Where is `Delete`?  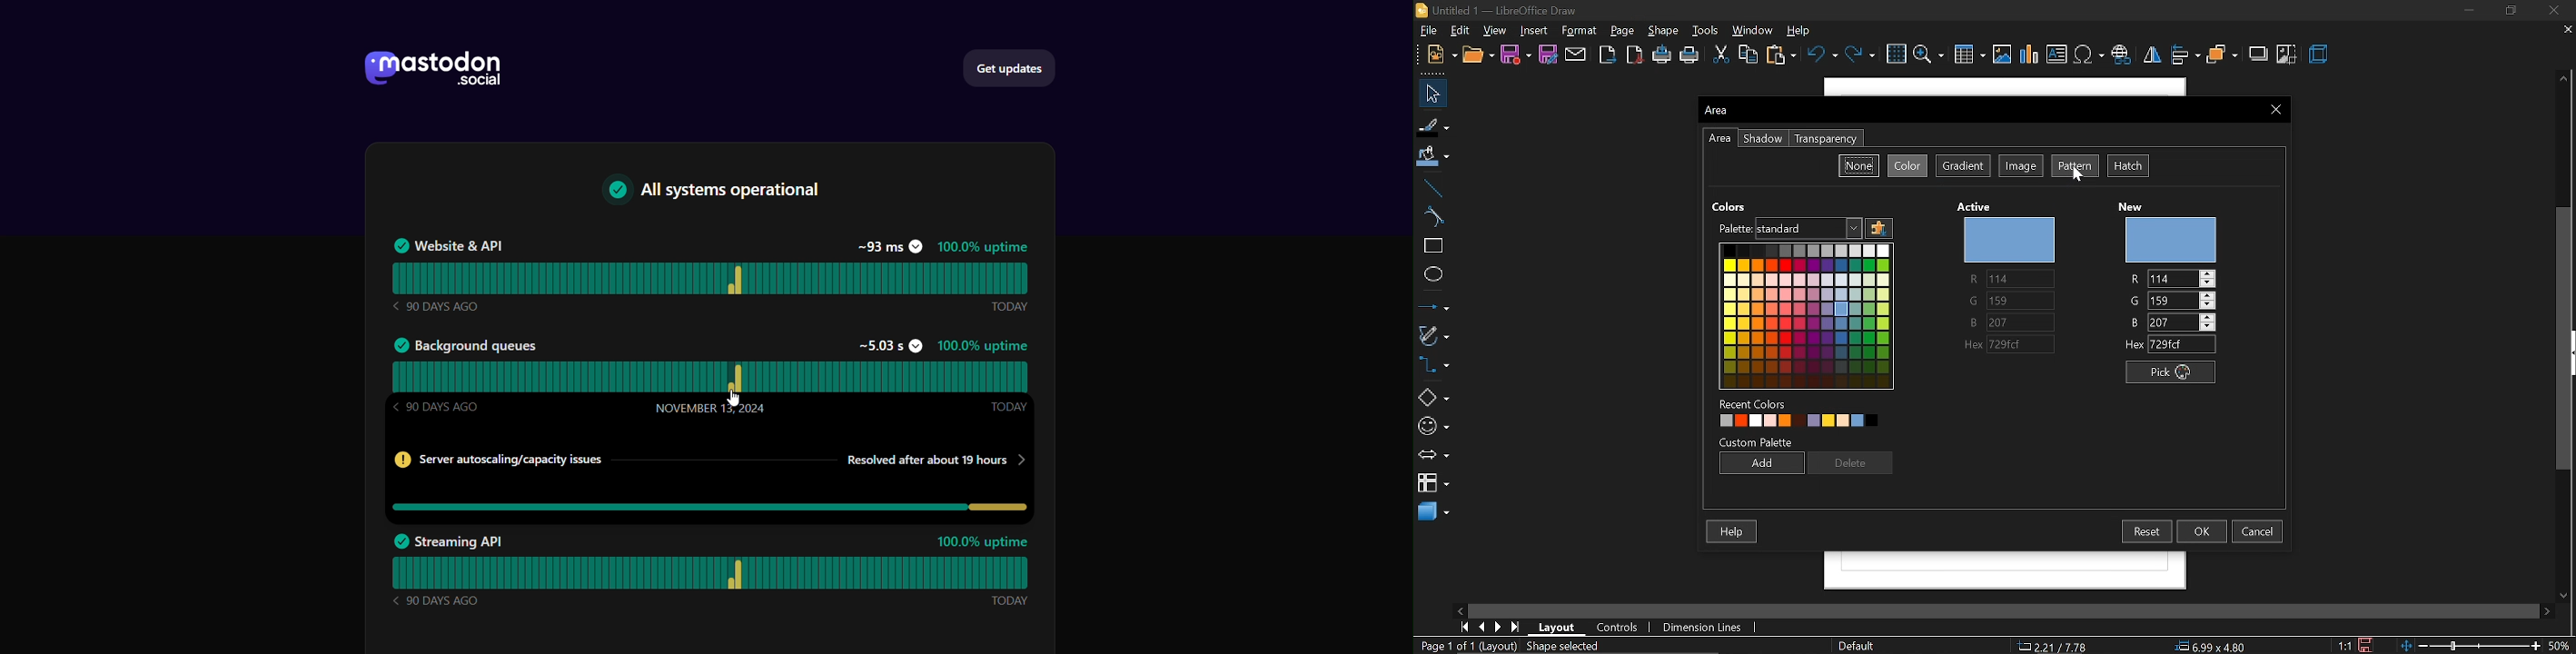 Delete is located at coordinates (1852, 463).